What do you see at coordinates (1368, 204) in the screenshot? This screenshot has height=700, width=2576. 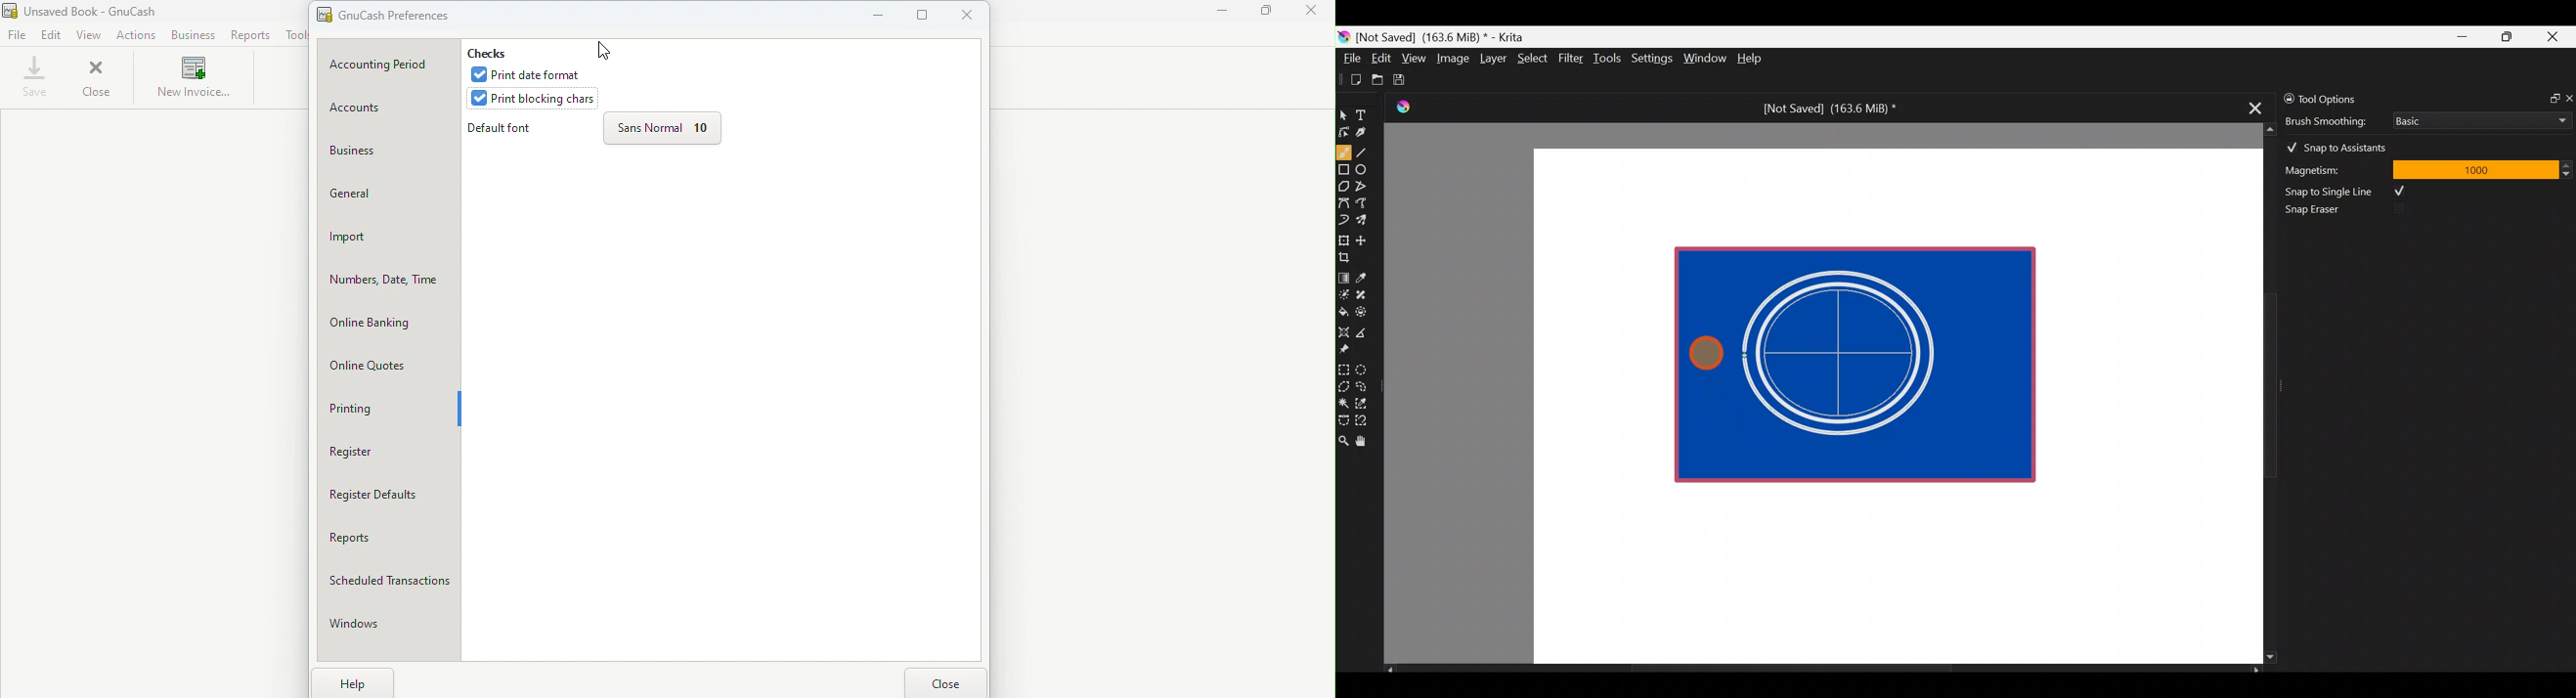 I see `Freehand path tool` at bounding box center [1368, 204].